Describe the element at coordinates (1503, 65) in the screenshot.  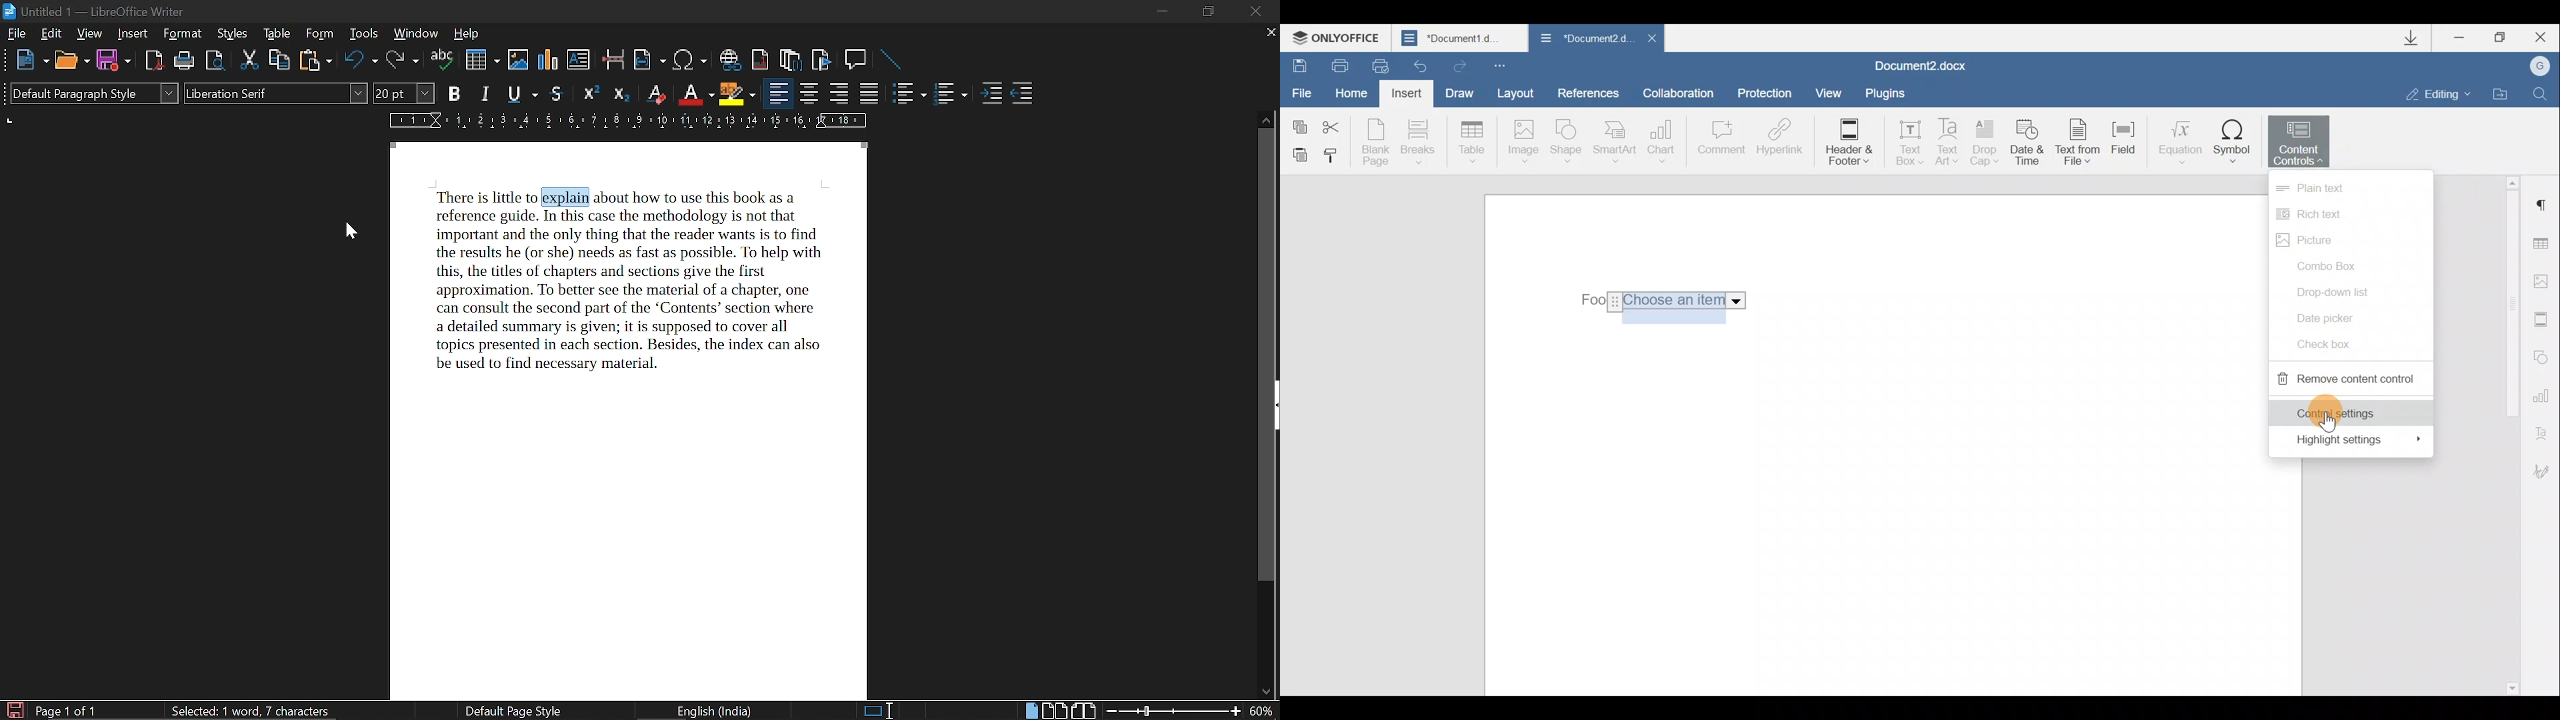
I see `Customize quick access toolbar` at that location.